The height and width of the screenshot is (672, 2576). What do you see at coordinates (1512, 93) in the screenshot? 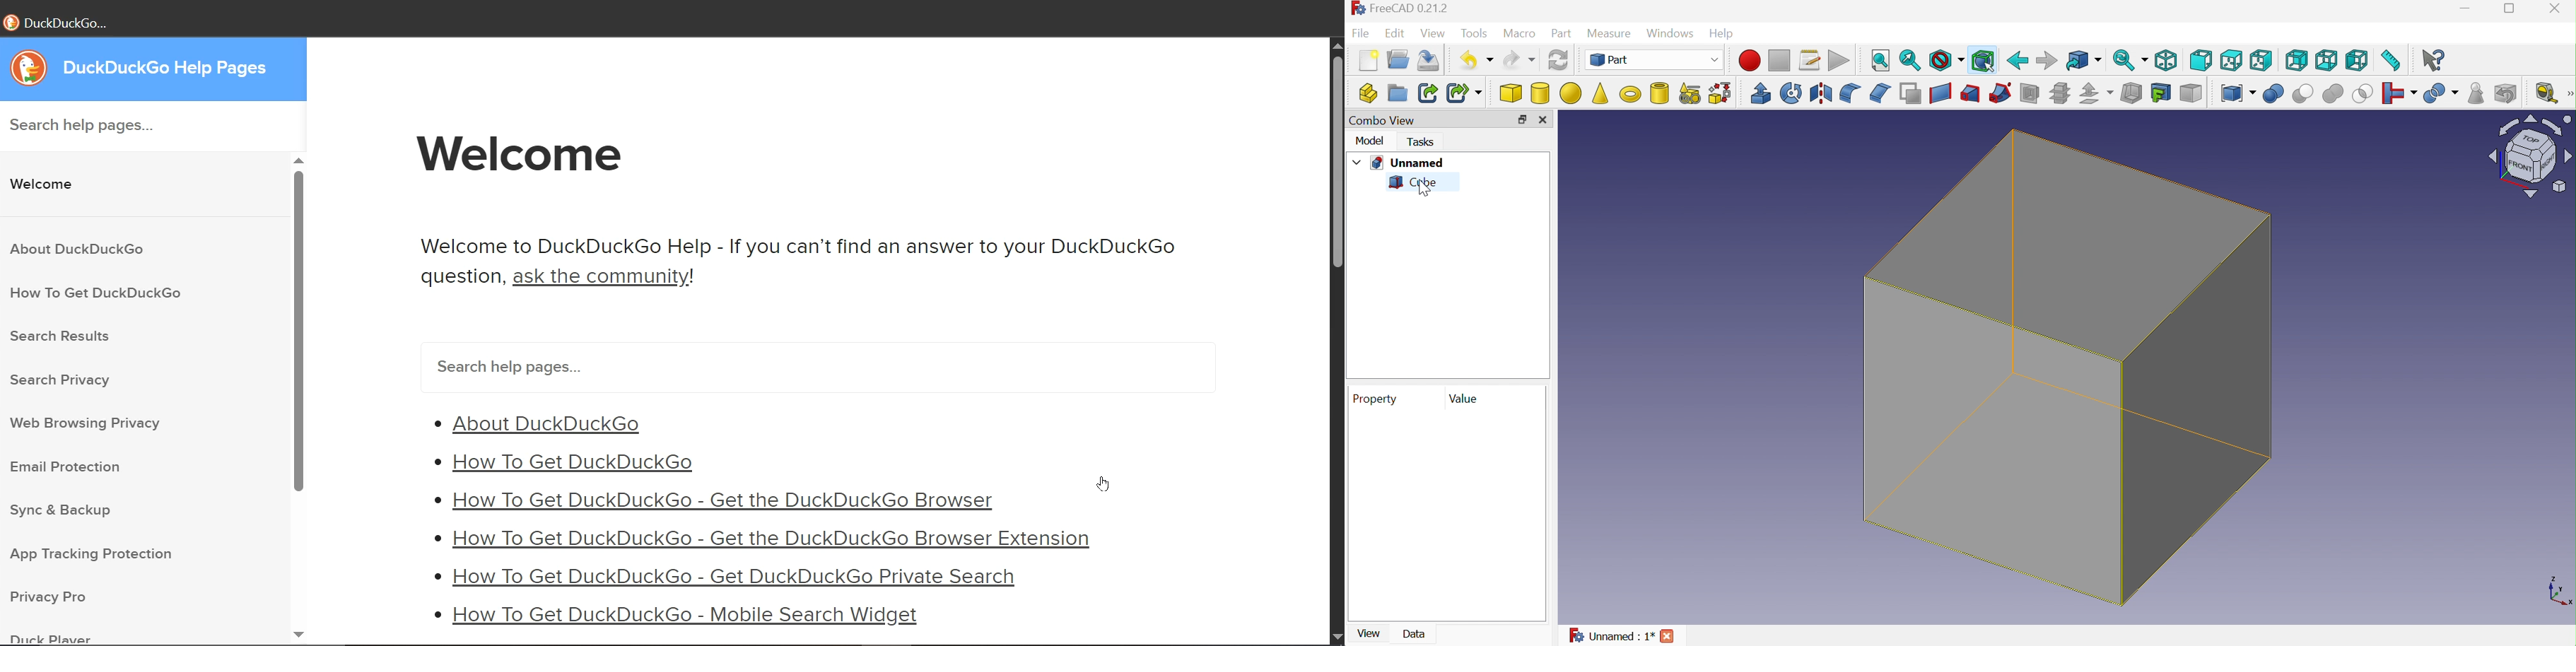
I see `Cube` at bounding box center [1512, 93].